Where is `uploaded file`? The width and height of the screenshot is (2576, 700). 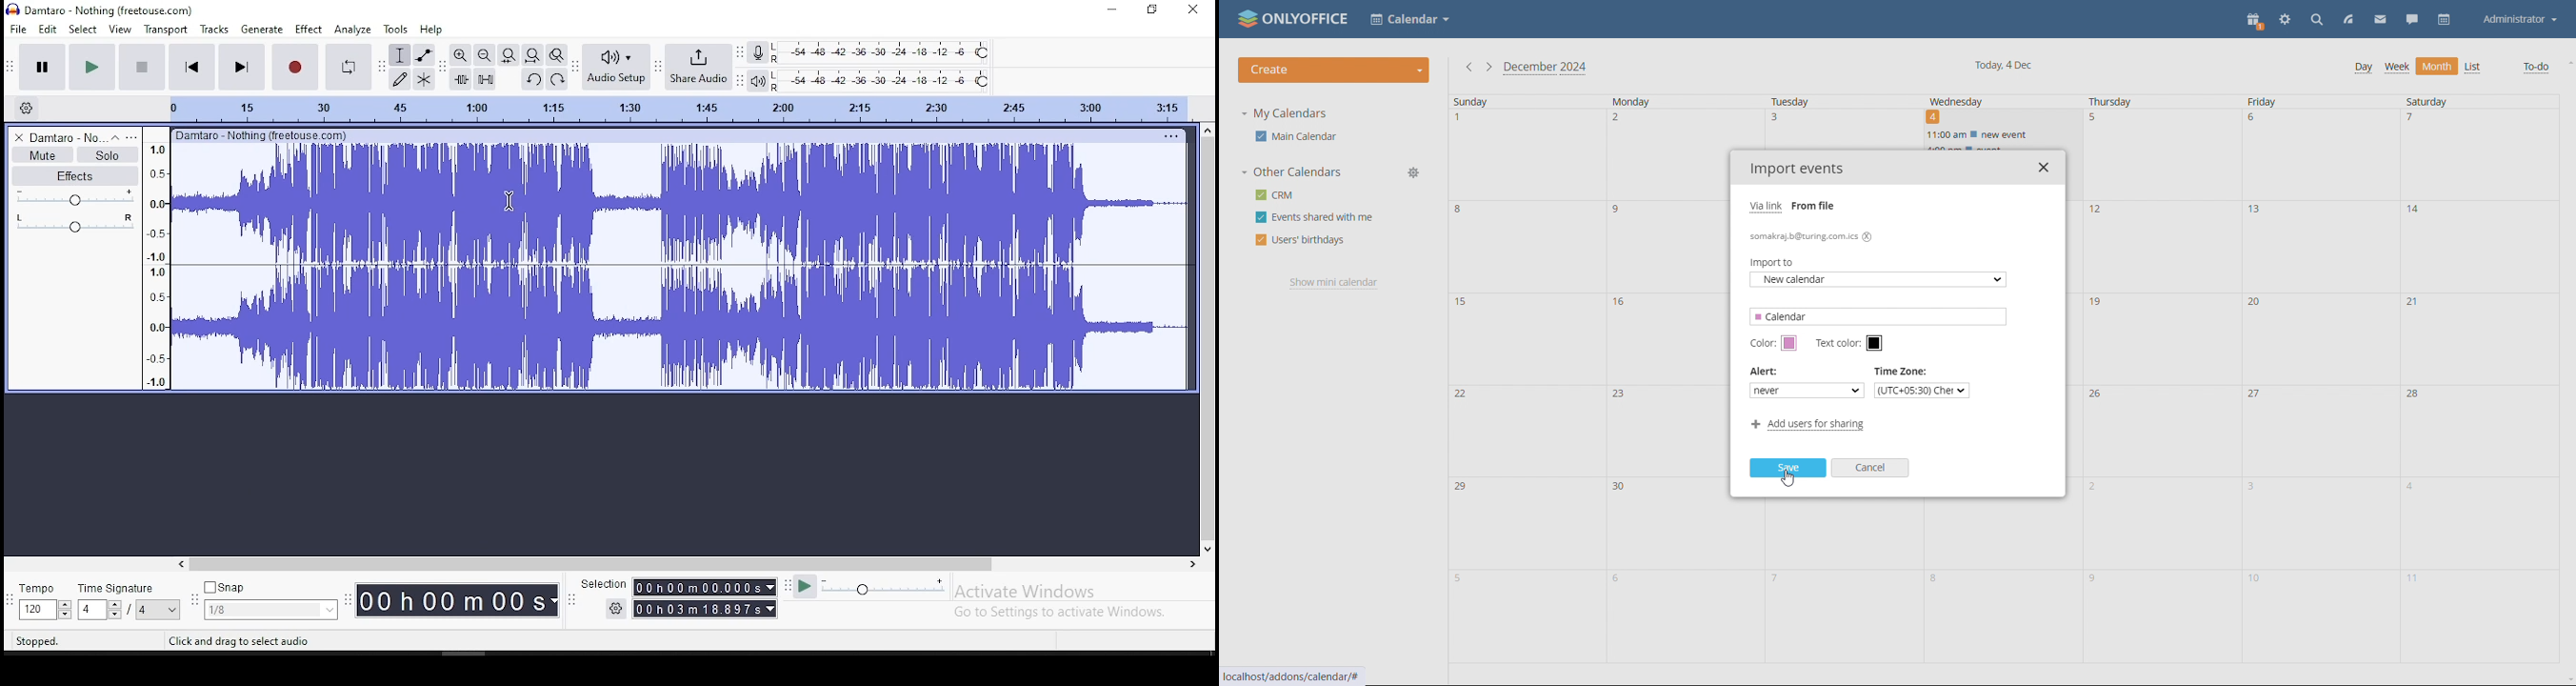 uploaded file is located at coordinates (1812, 236).